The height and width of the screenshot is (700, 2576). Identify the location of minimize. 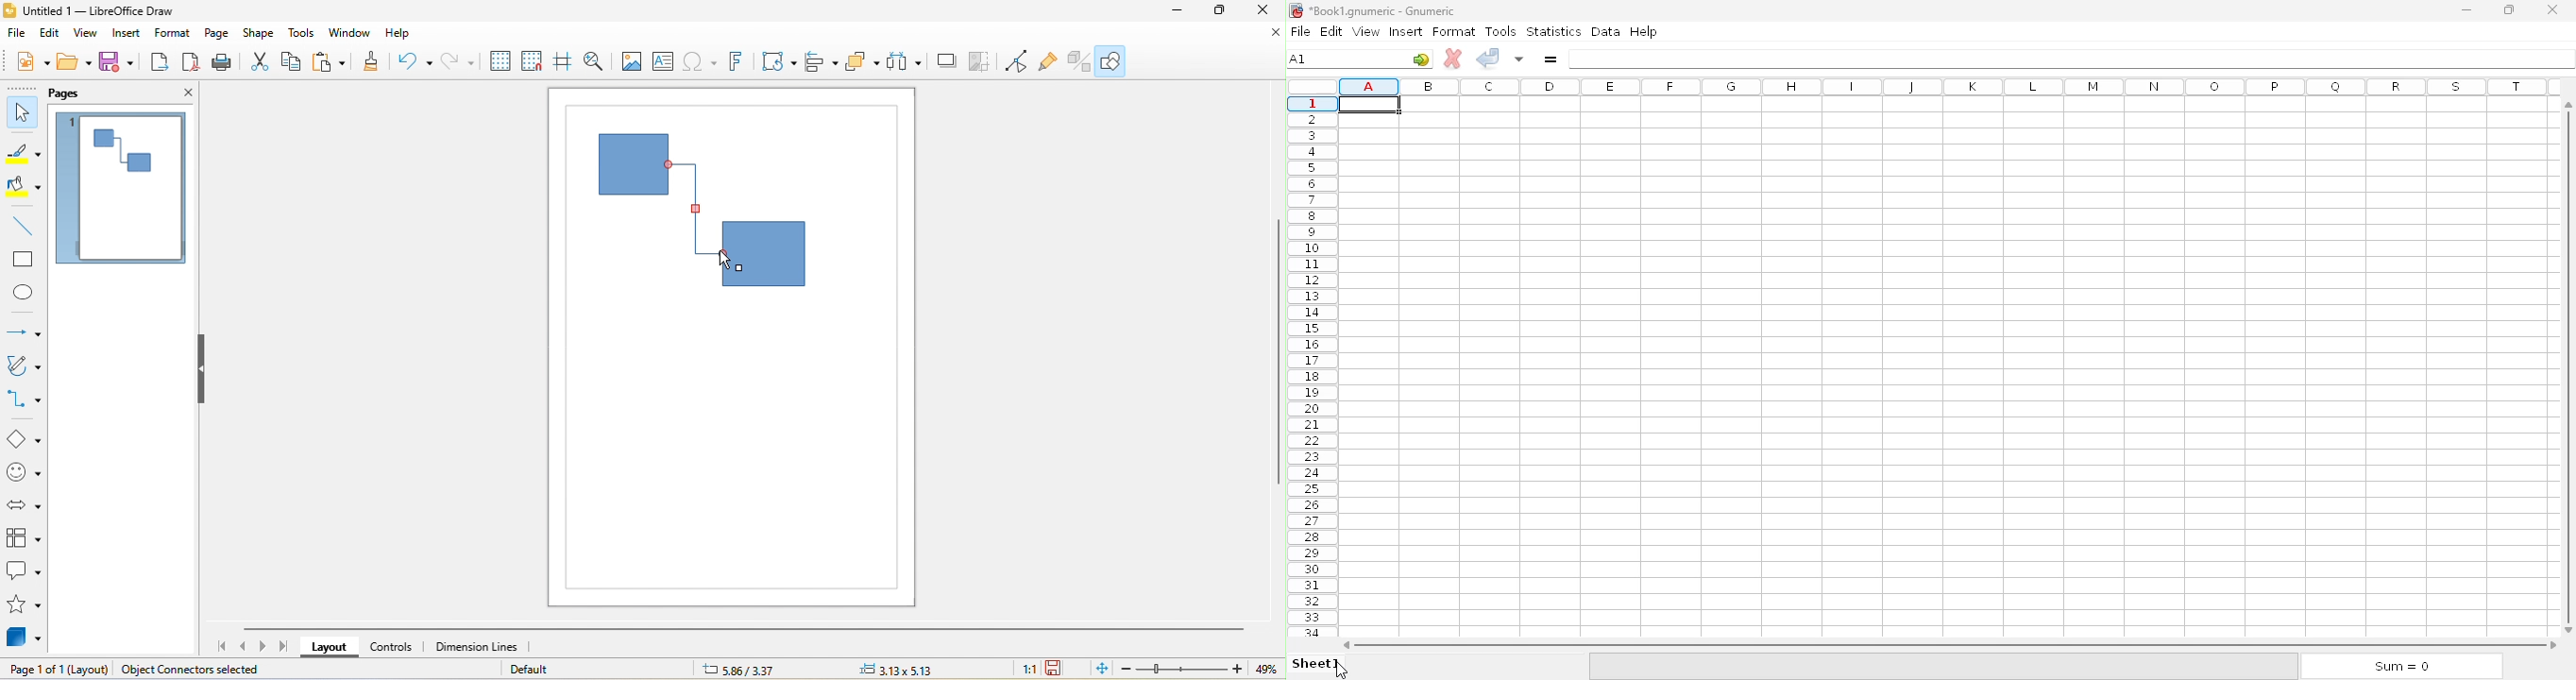
(1180, 13).